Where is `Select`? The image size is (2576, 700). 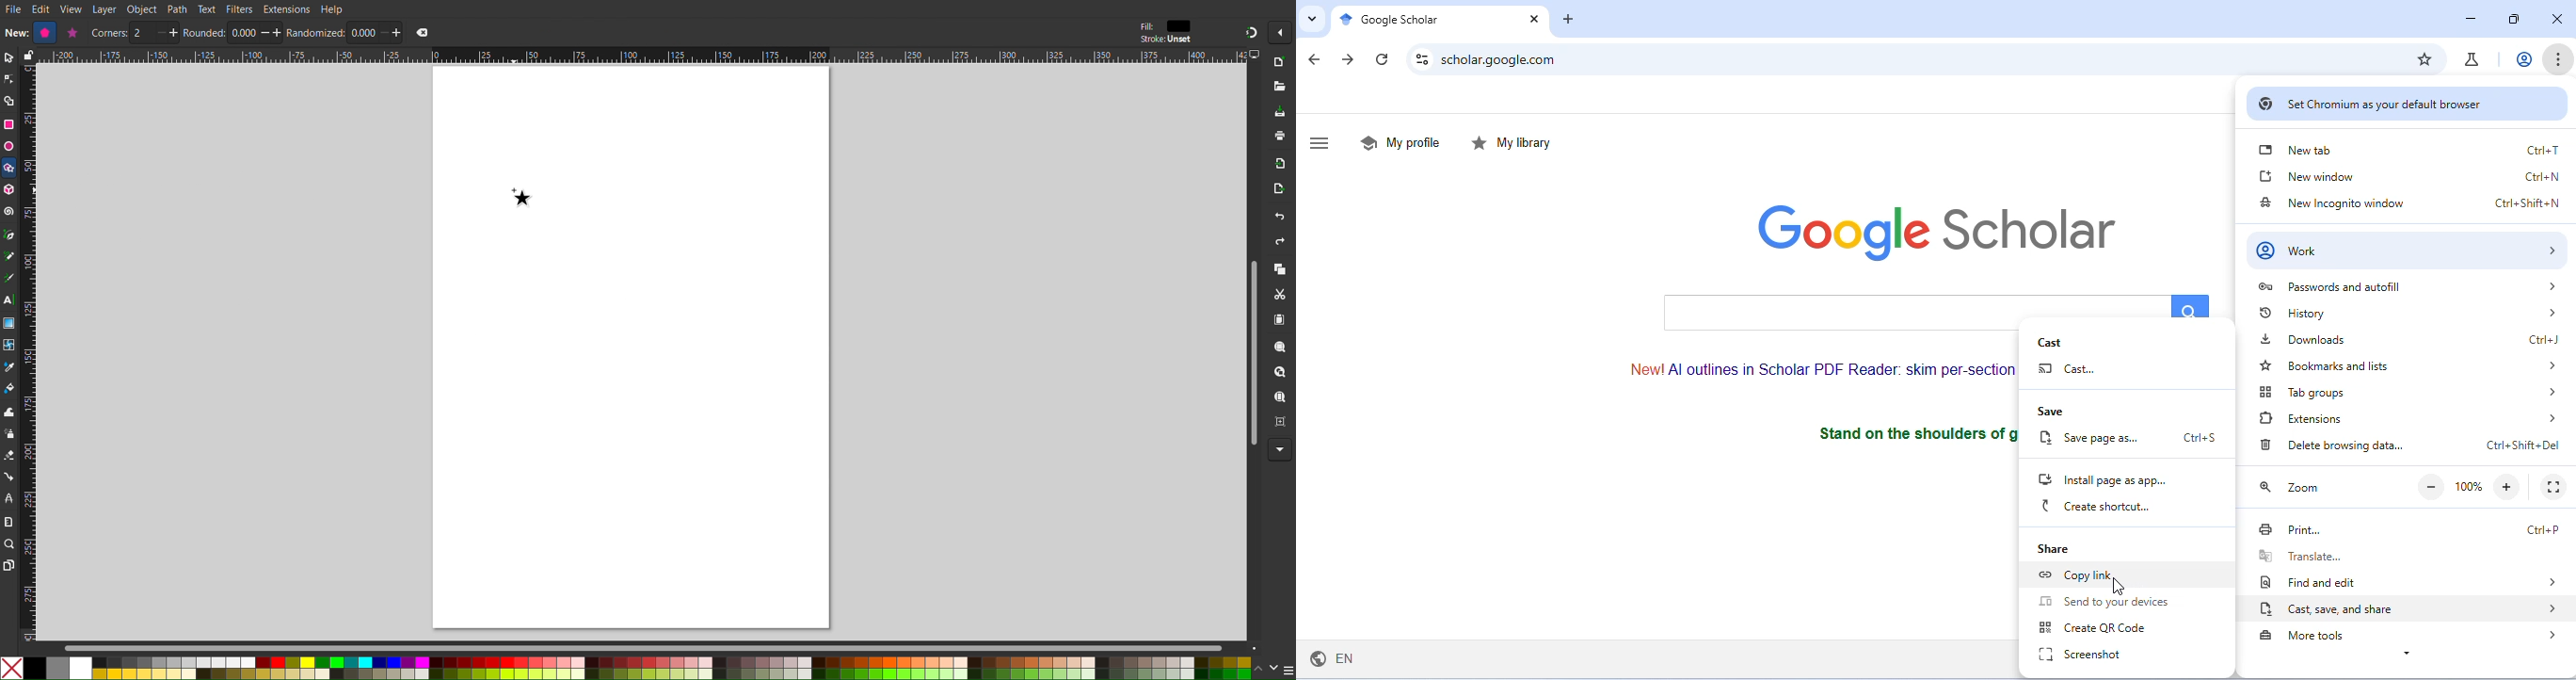 Select is located at coordinates (8, 58).